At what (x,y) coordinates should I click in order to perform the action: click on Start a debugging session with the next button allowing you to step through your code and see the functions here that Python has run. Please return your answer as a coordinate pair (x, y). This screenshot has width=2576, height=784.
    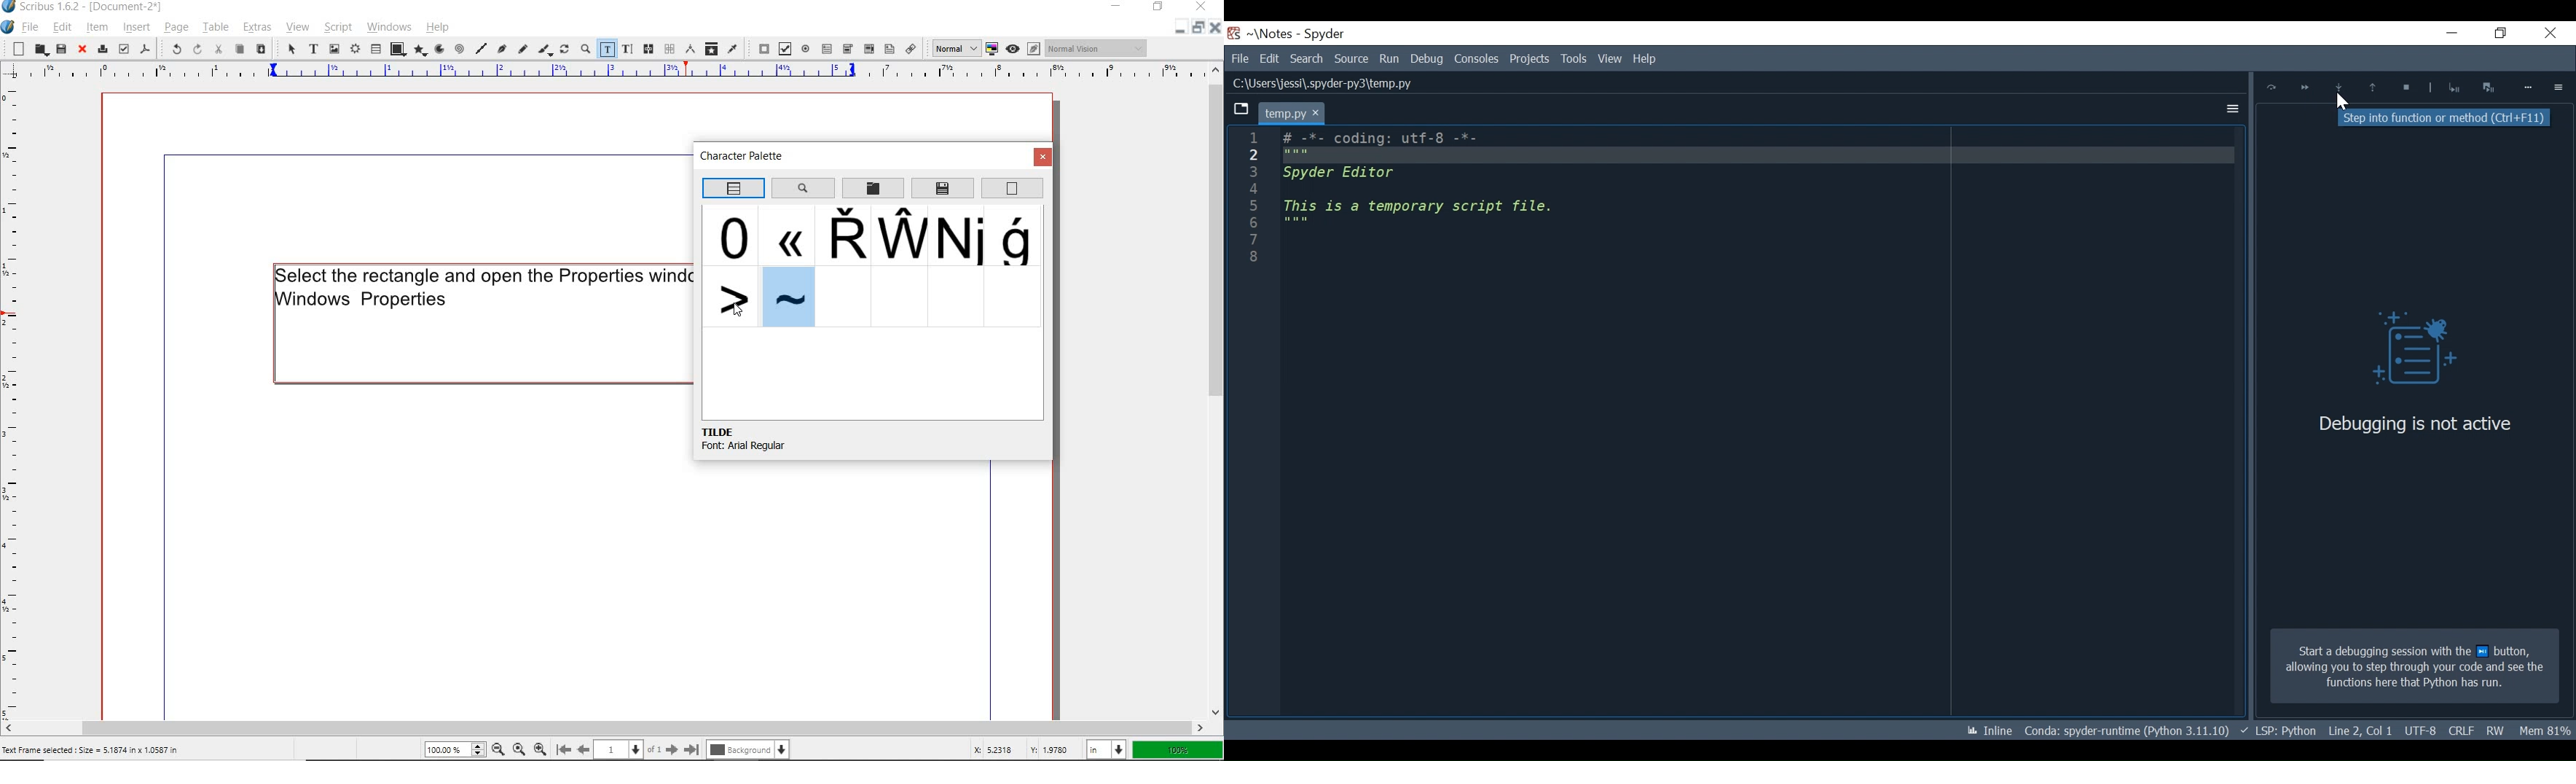
    Looking at the image, I should click on (2414, 667).